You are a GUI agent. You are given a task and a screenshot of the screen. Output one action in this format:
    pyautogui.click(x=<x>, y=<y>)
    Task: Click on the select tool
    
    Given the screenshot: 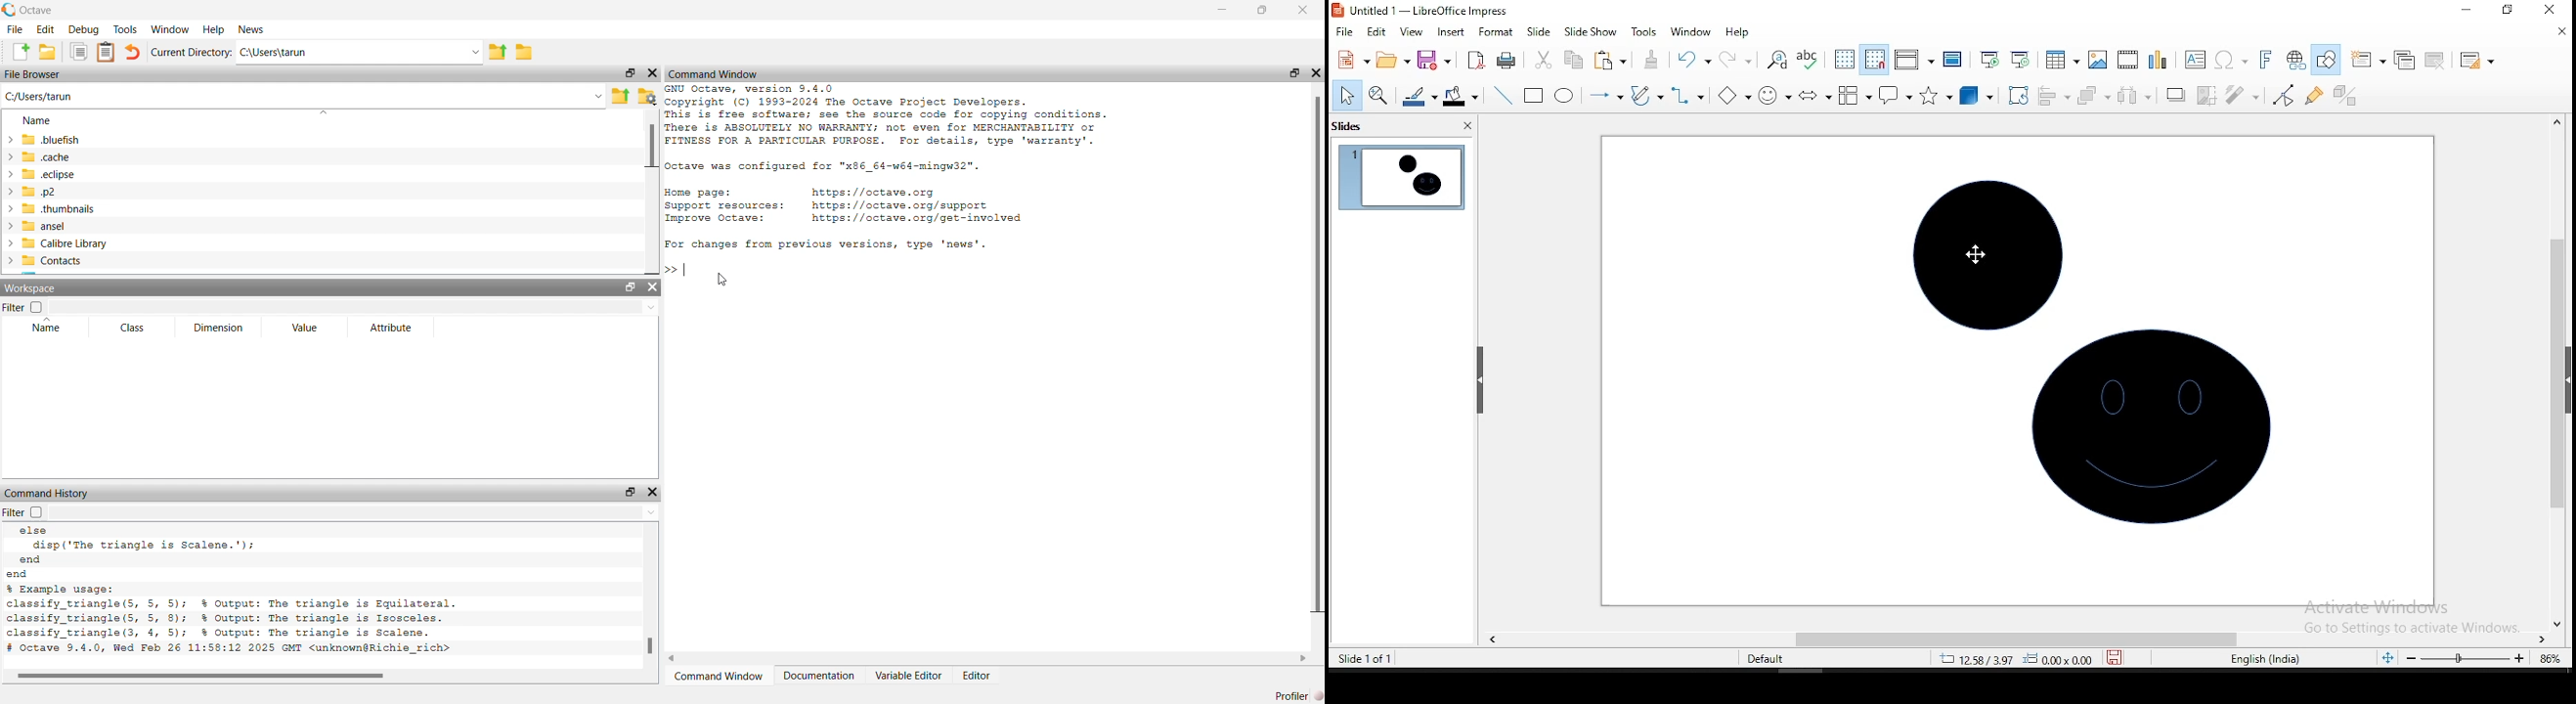 What is the action you would take?
    pyautogui.click(x=1347, y=95)
    